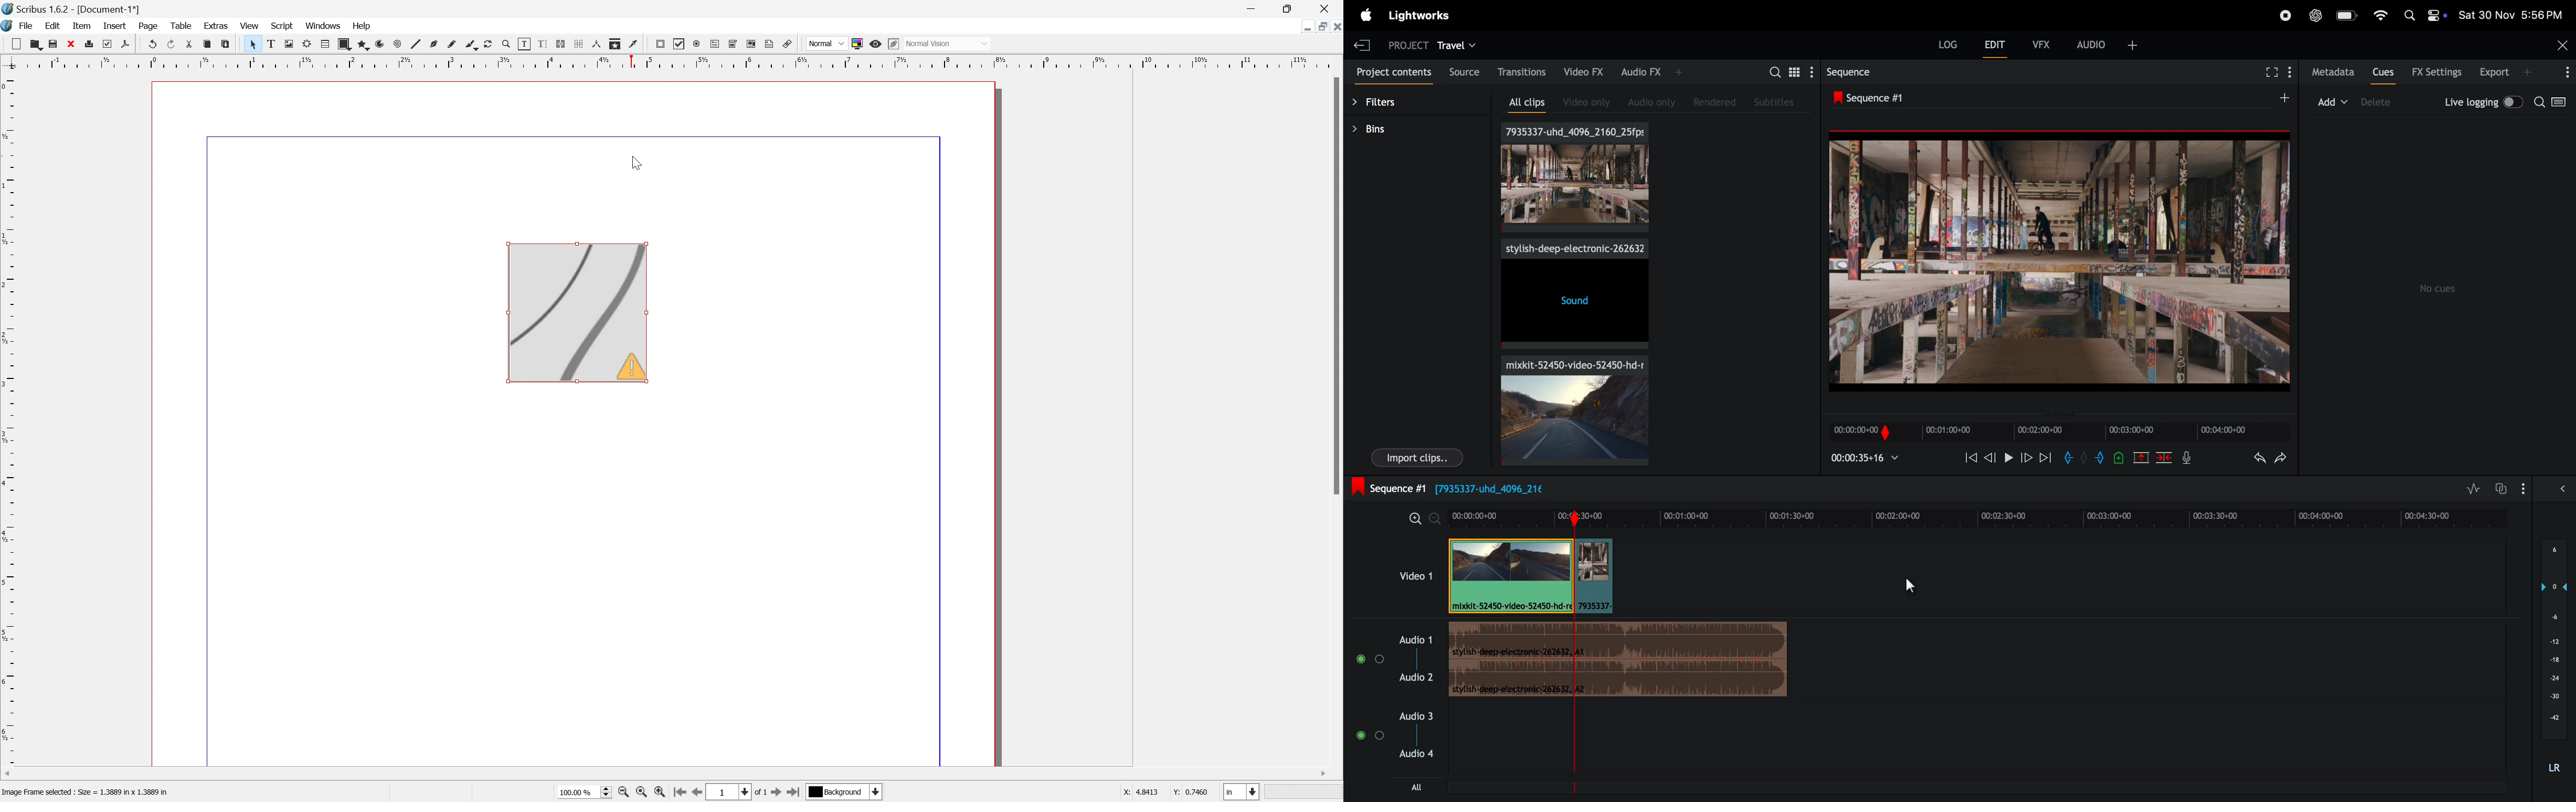  What do you see at coordinates (1872, 99) in the screenshot?
I see `sequence #1` at bounding box center [1872, 99].